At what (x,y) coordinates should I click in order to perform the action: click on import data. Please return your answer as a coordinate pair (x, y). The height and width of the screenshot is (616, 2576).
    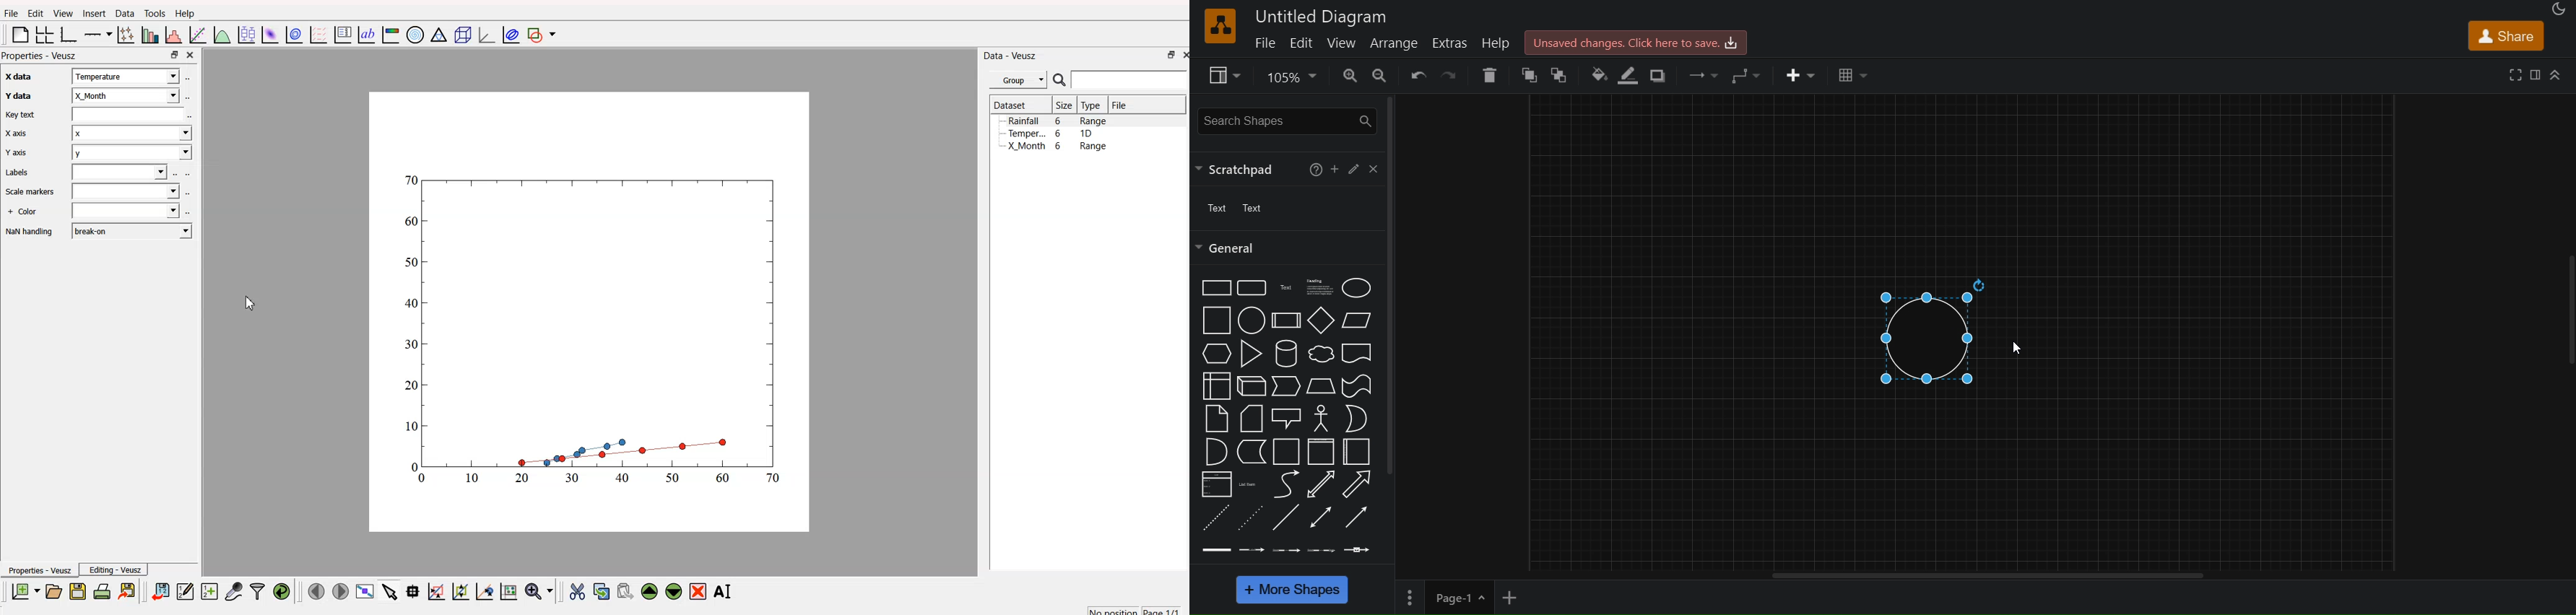
    Looking at the image, I should click on (162, 592).